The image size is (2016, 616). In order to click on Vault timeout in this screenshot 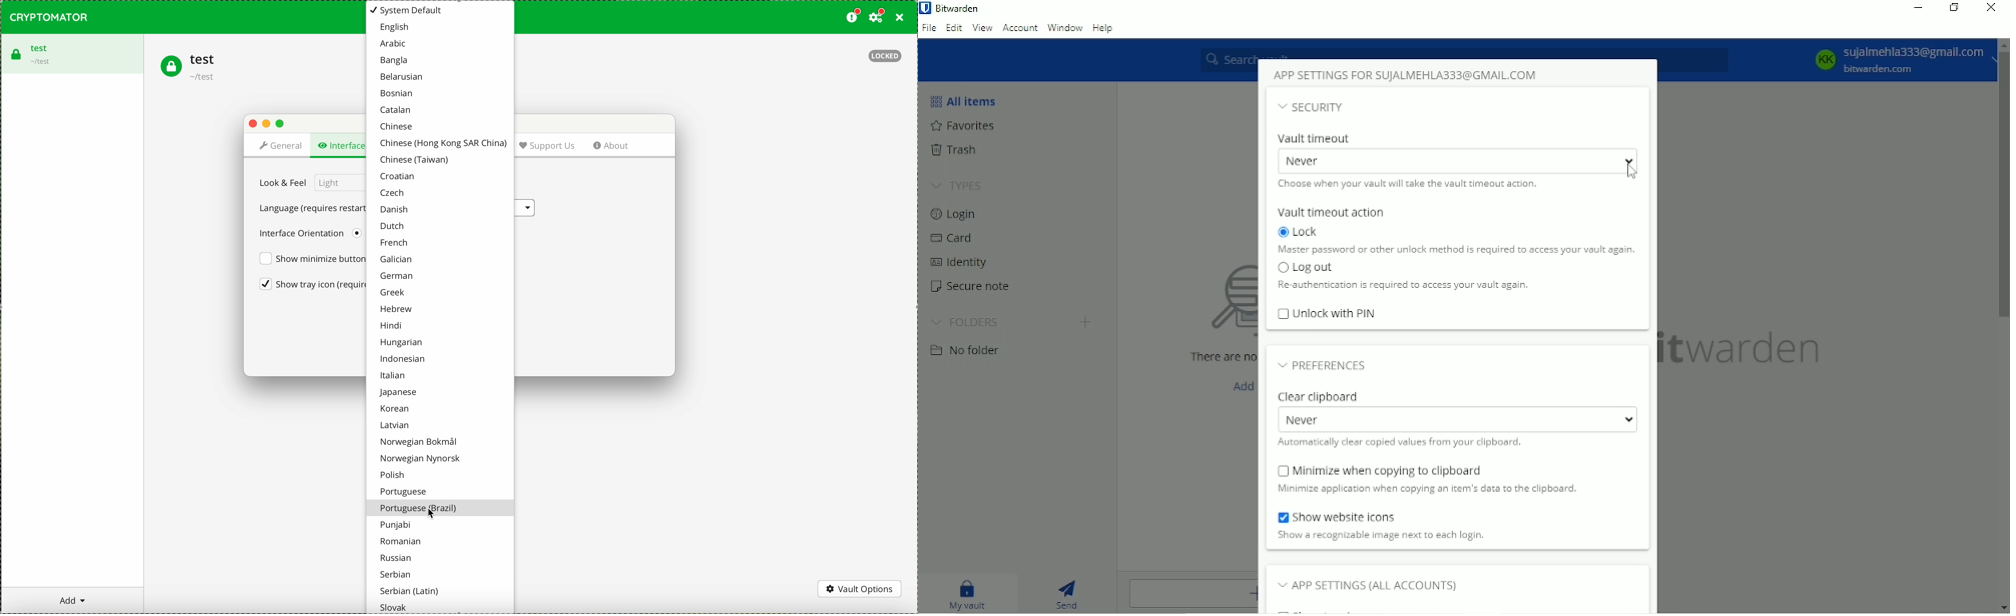, I will do `click(1317, 138)`.